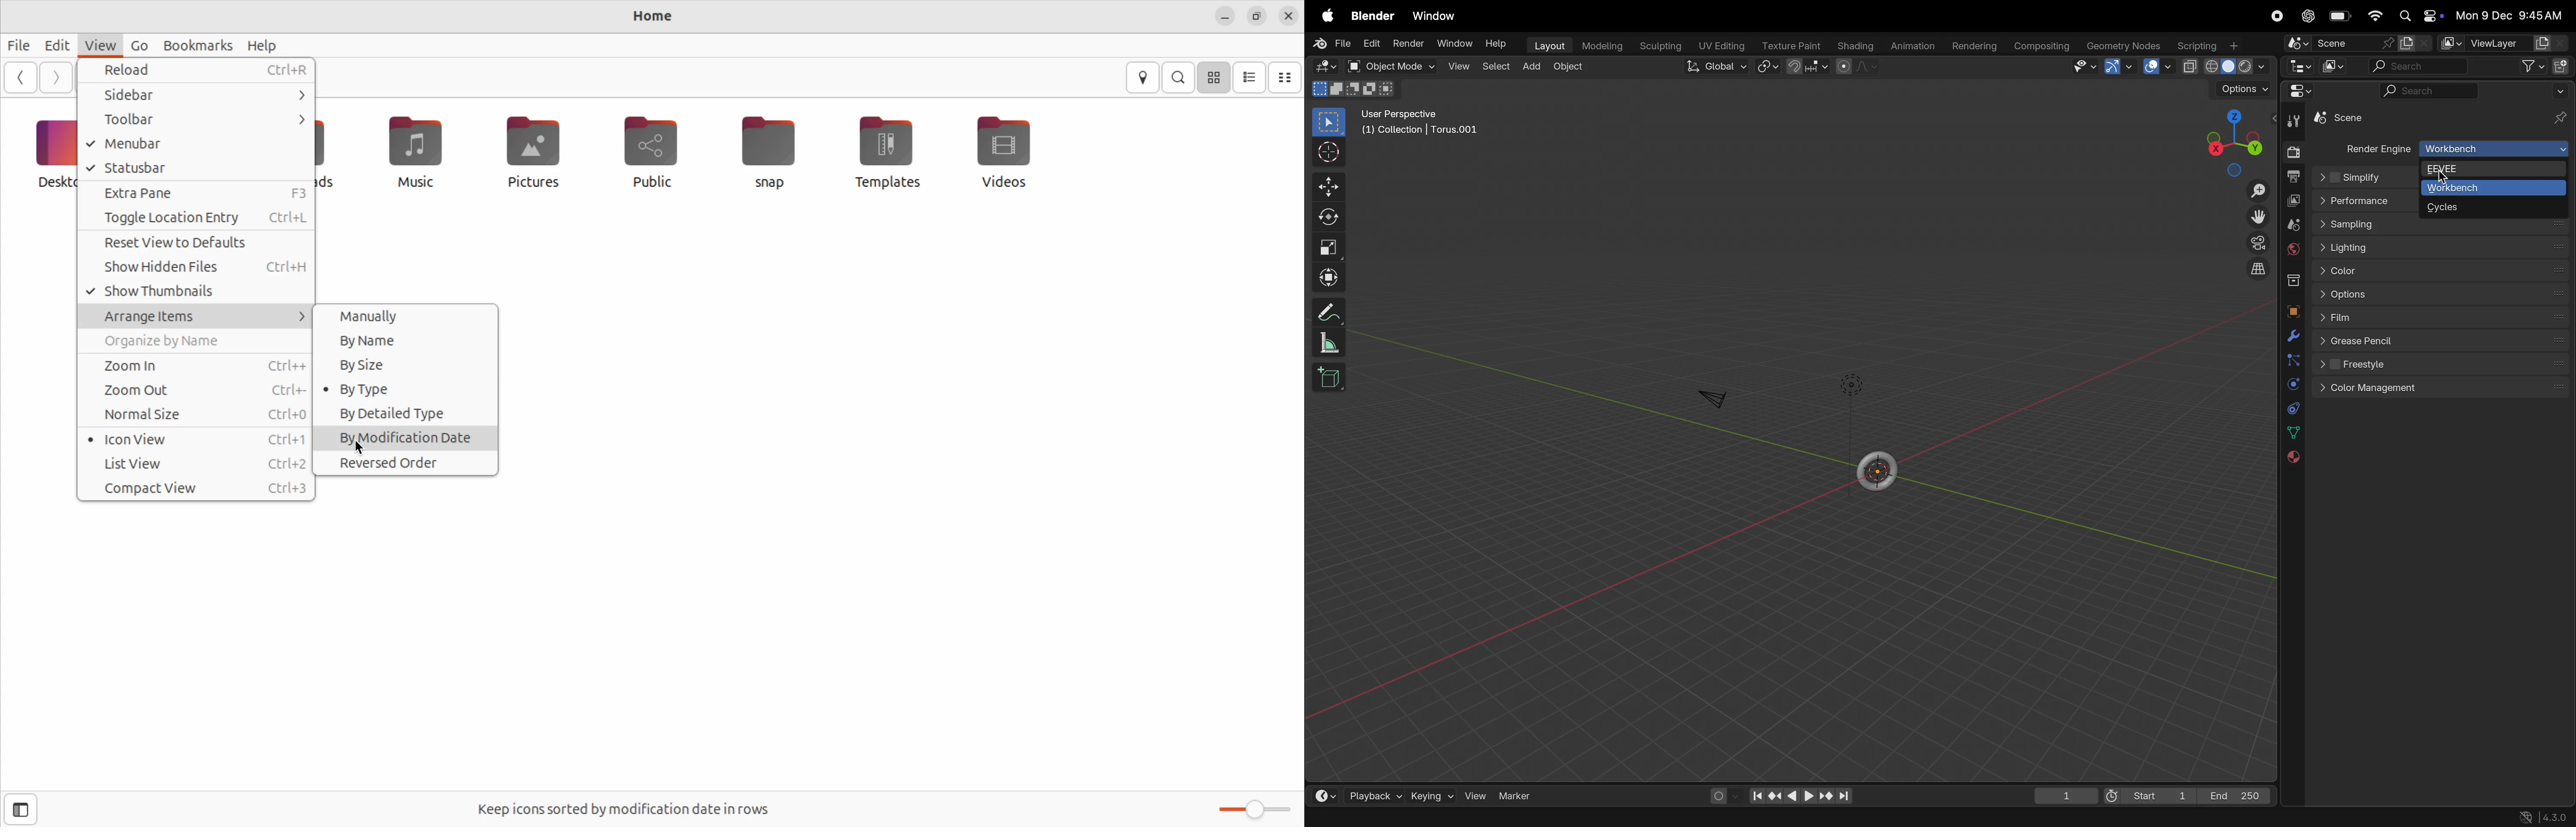 This screenshot has height=840, width=2576. I want to click on orthogonal view, so click(2261, 272).